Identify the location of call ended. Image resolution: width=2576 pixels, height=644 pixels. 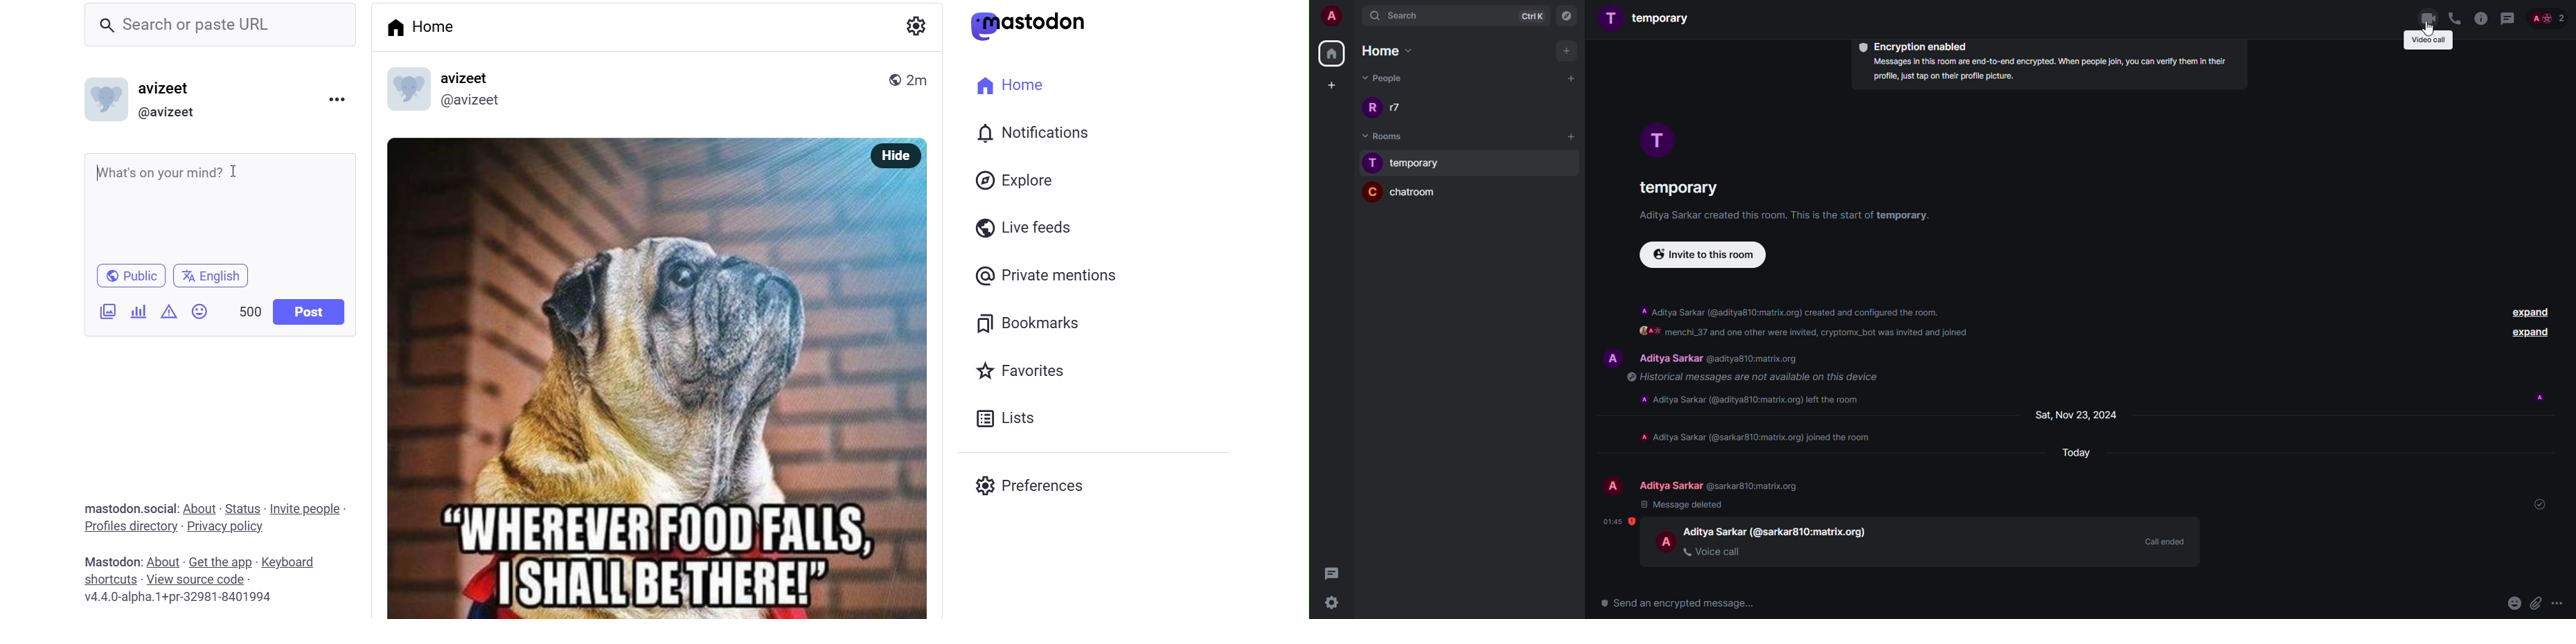
(2163, 540).